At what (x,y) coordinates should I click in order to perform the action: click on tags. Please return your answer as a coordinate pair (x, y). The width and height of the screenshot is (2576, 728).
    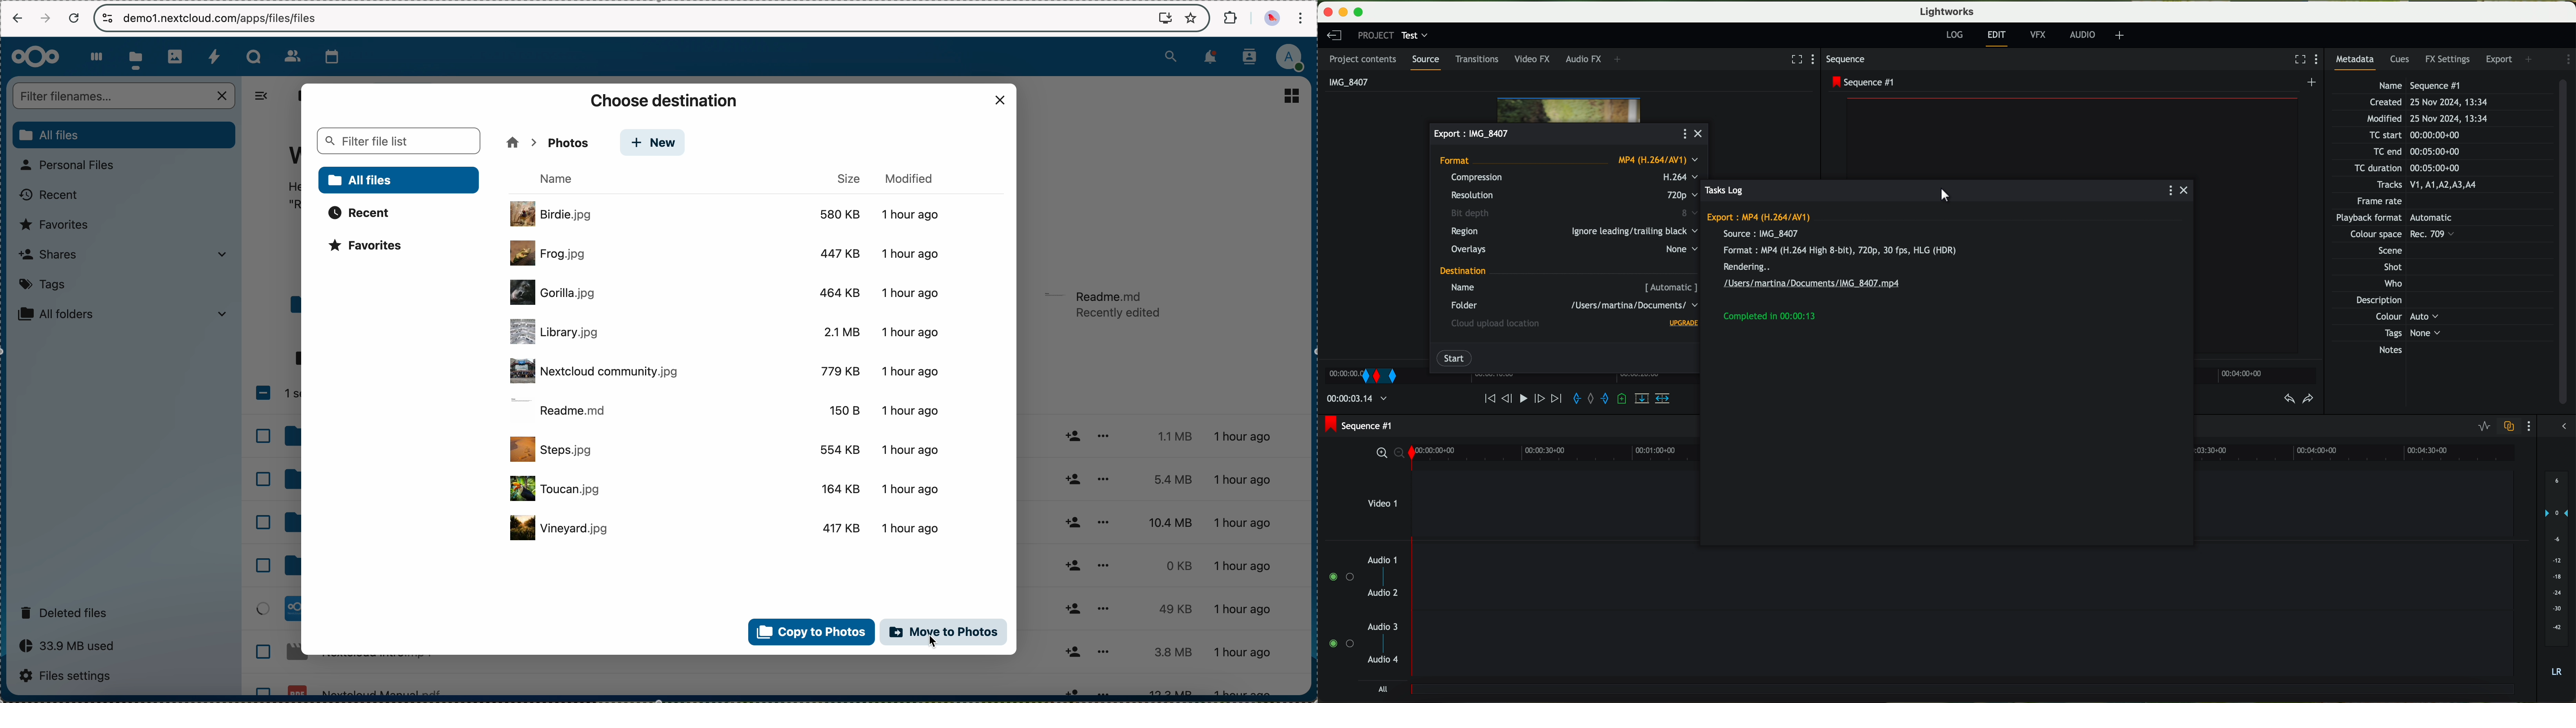
    Looking at the image, I should click on (42, 286).